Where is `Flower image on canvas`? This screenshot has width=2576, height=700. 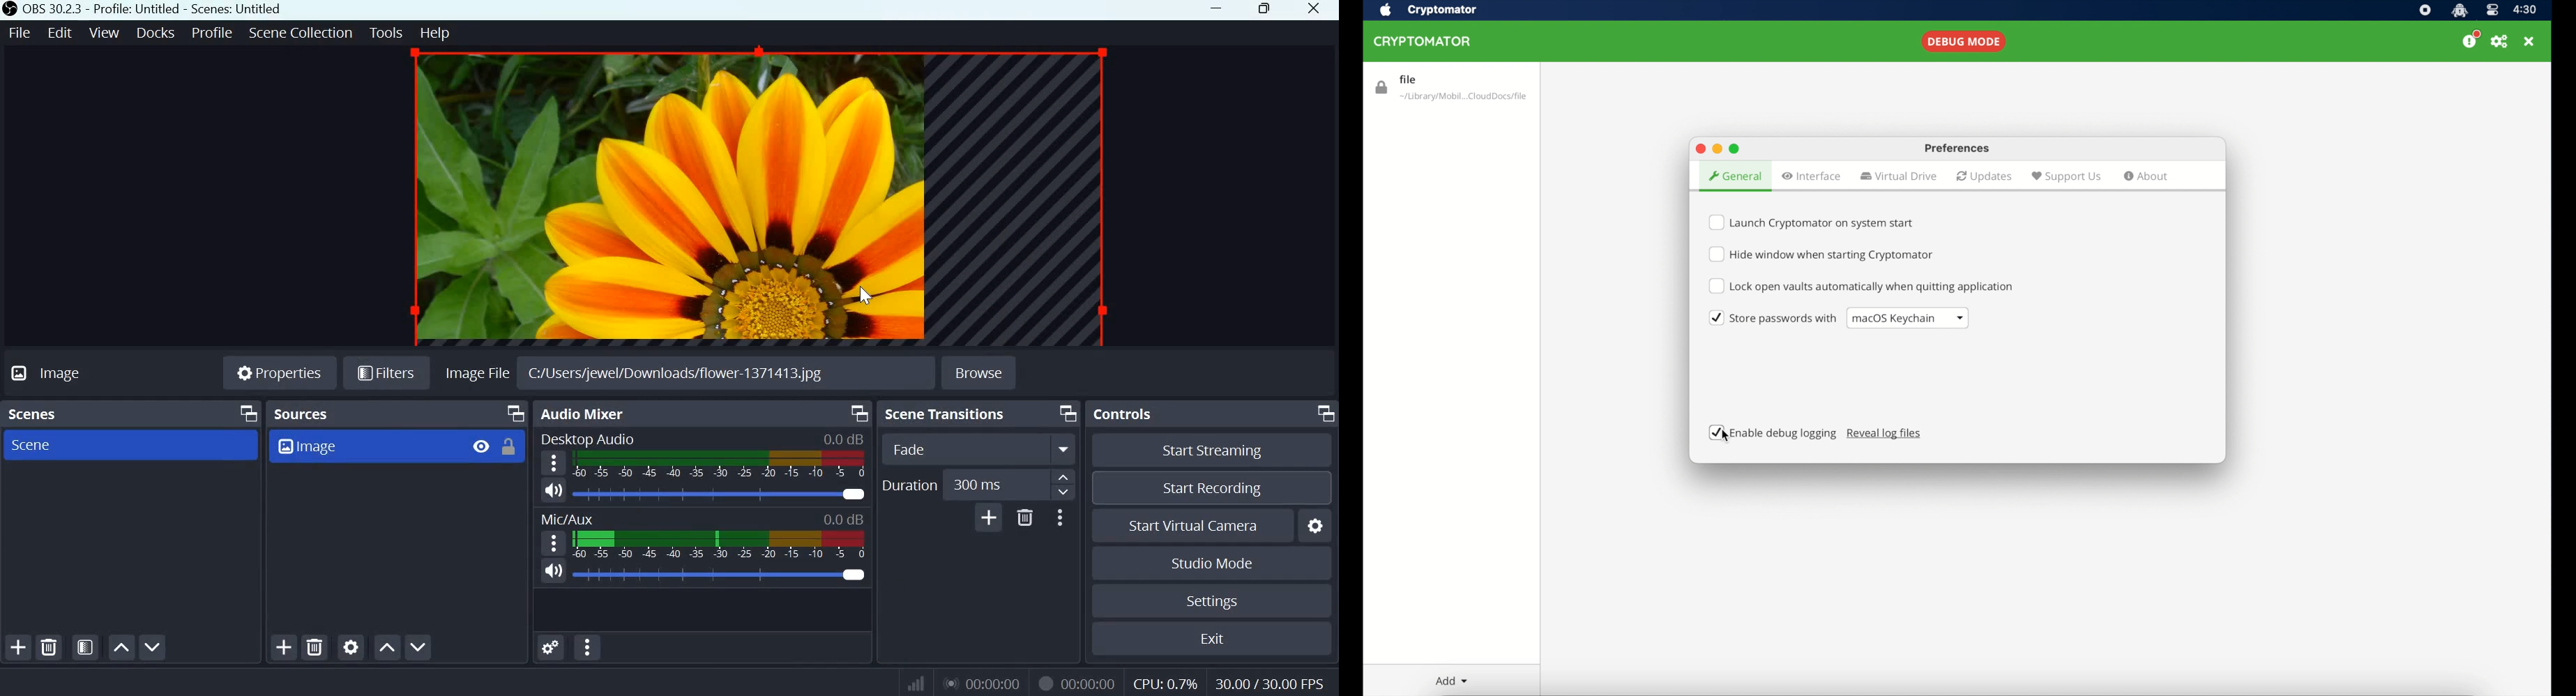 Flower image on canvas is located at coordinates (750, 197).